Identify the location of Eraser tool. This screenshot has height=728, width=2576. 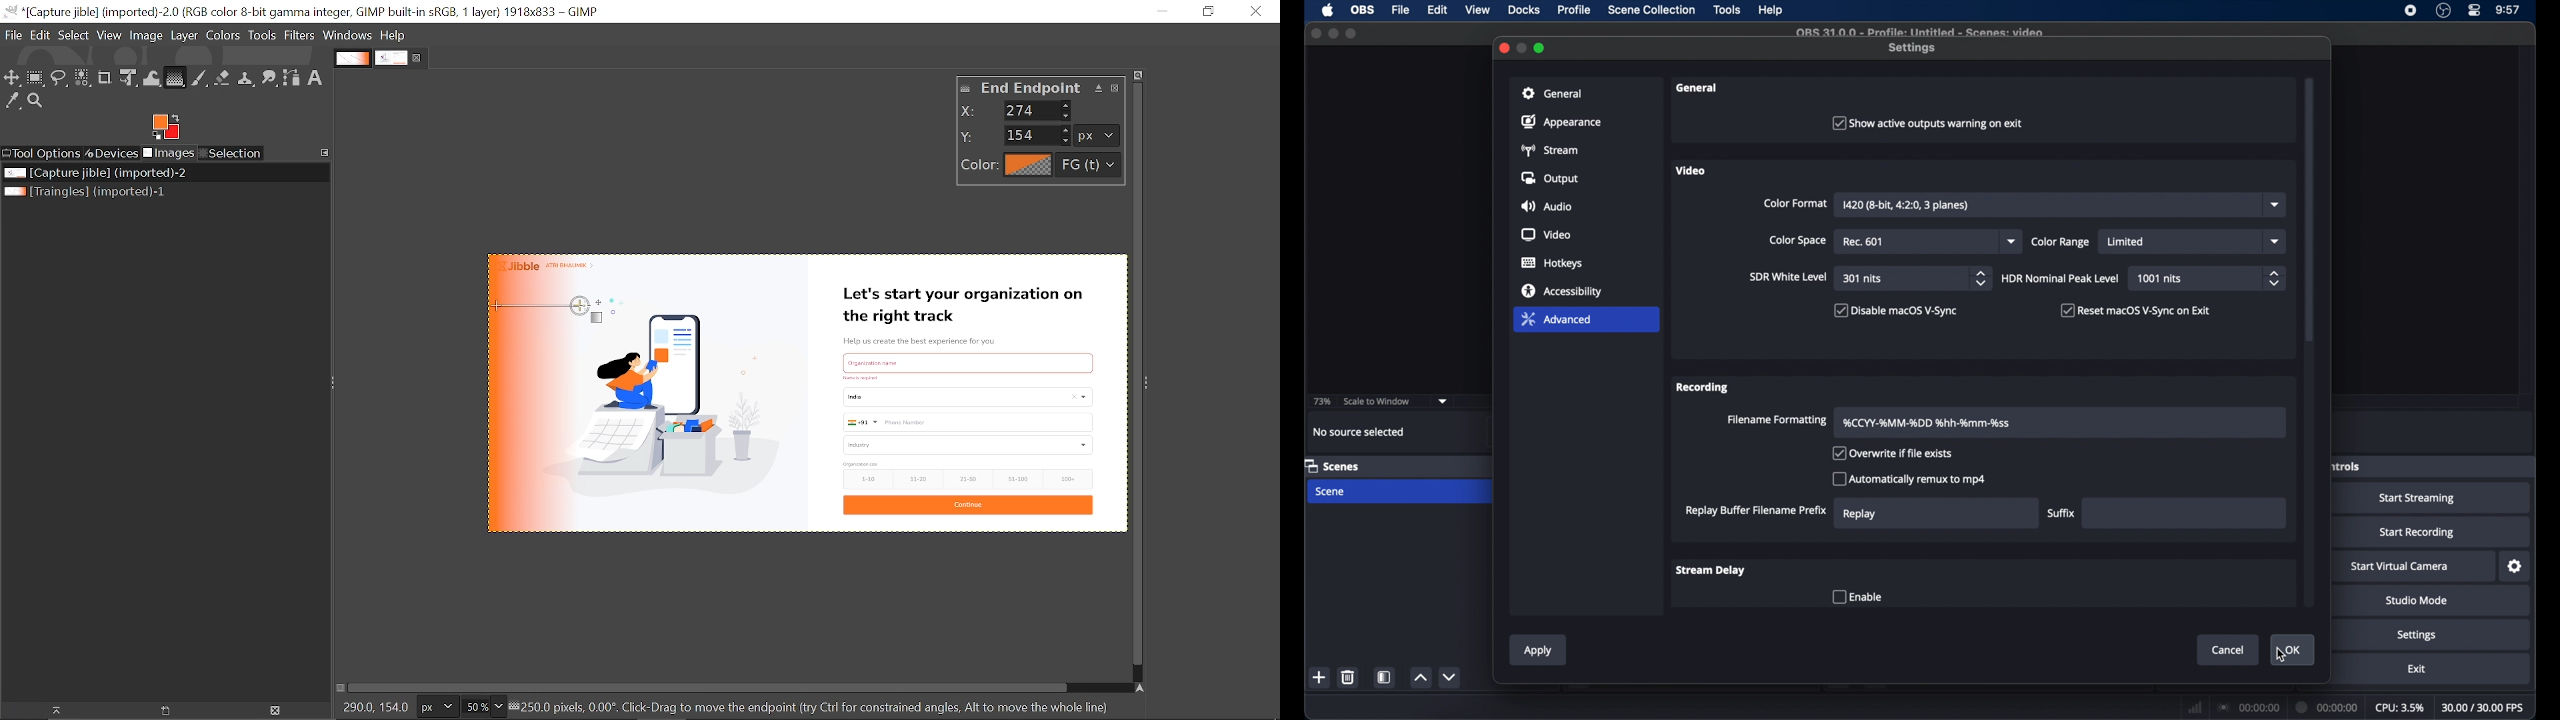
(222, 78).